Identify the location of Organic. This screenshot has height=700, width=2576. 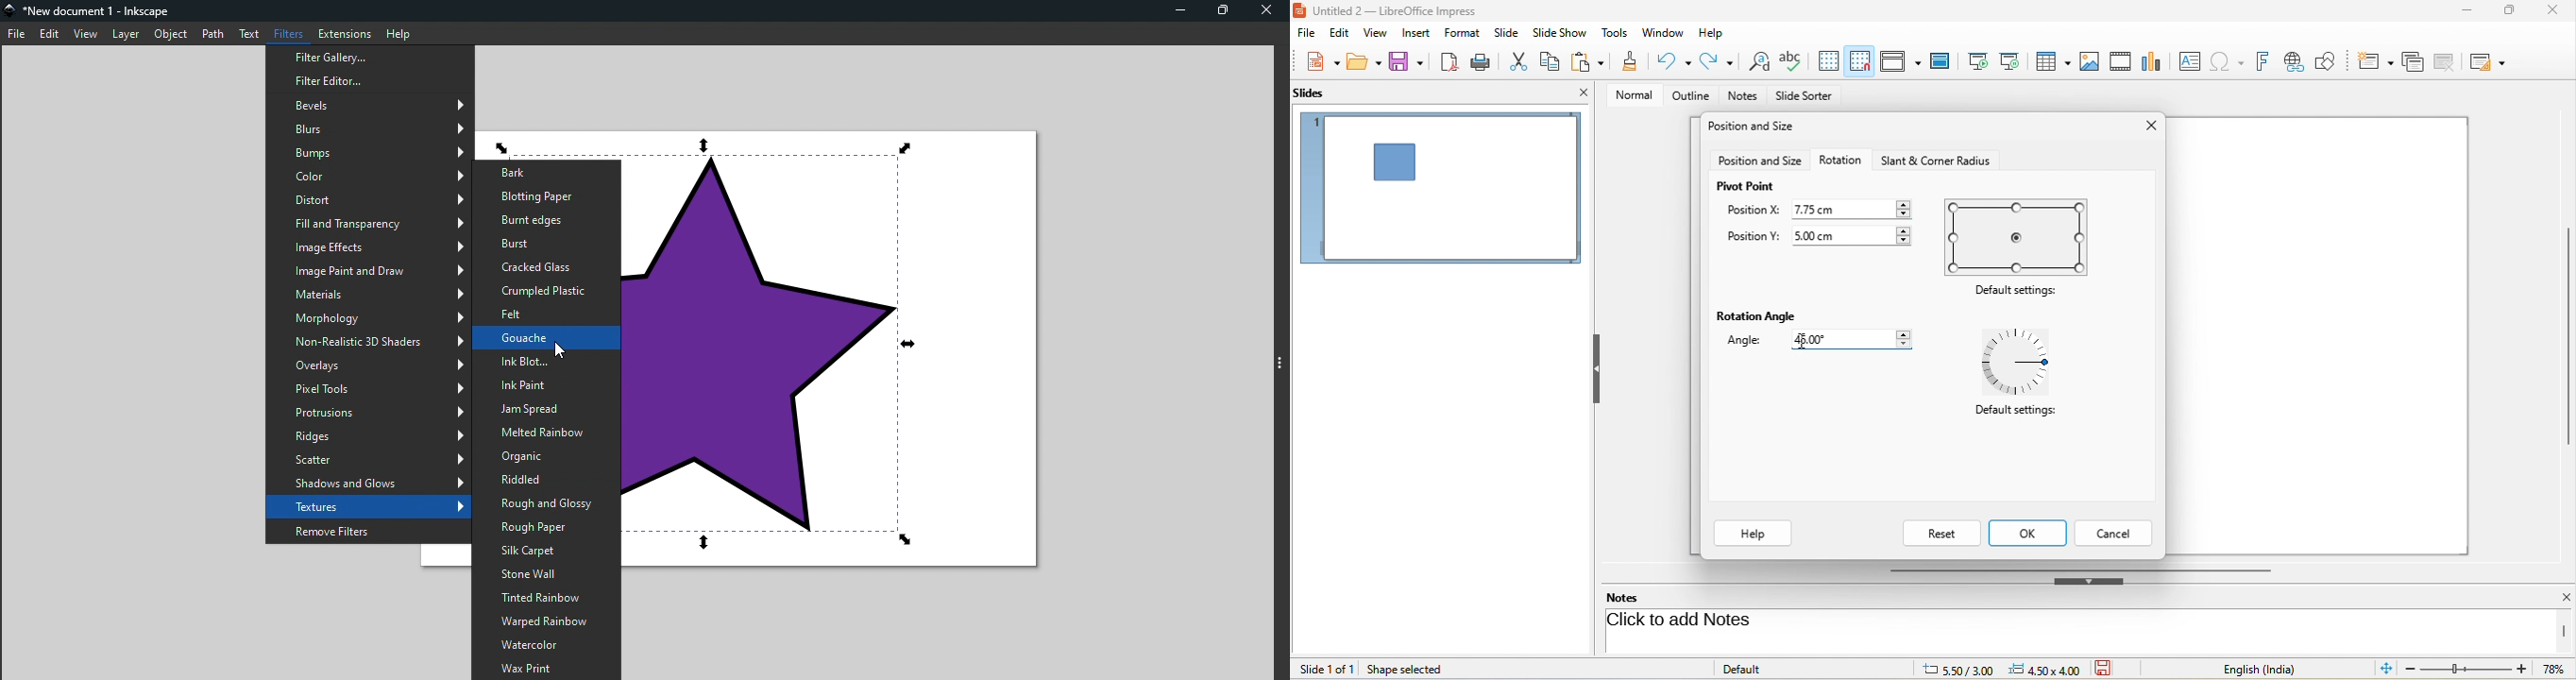
(543, 456).